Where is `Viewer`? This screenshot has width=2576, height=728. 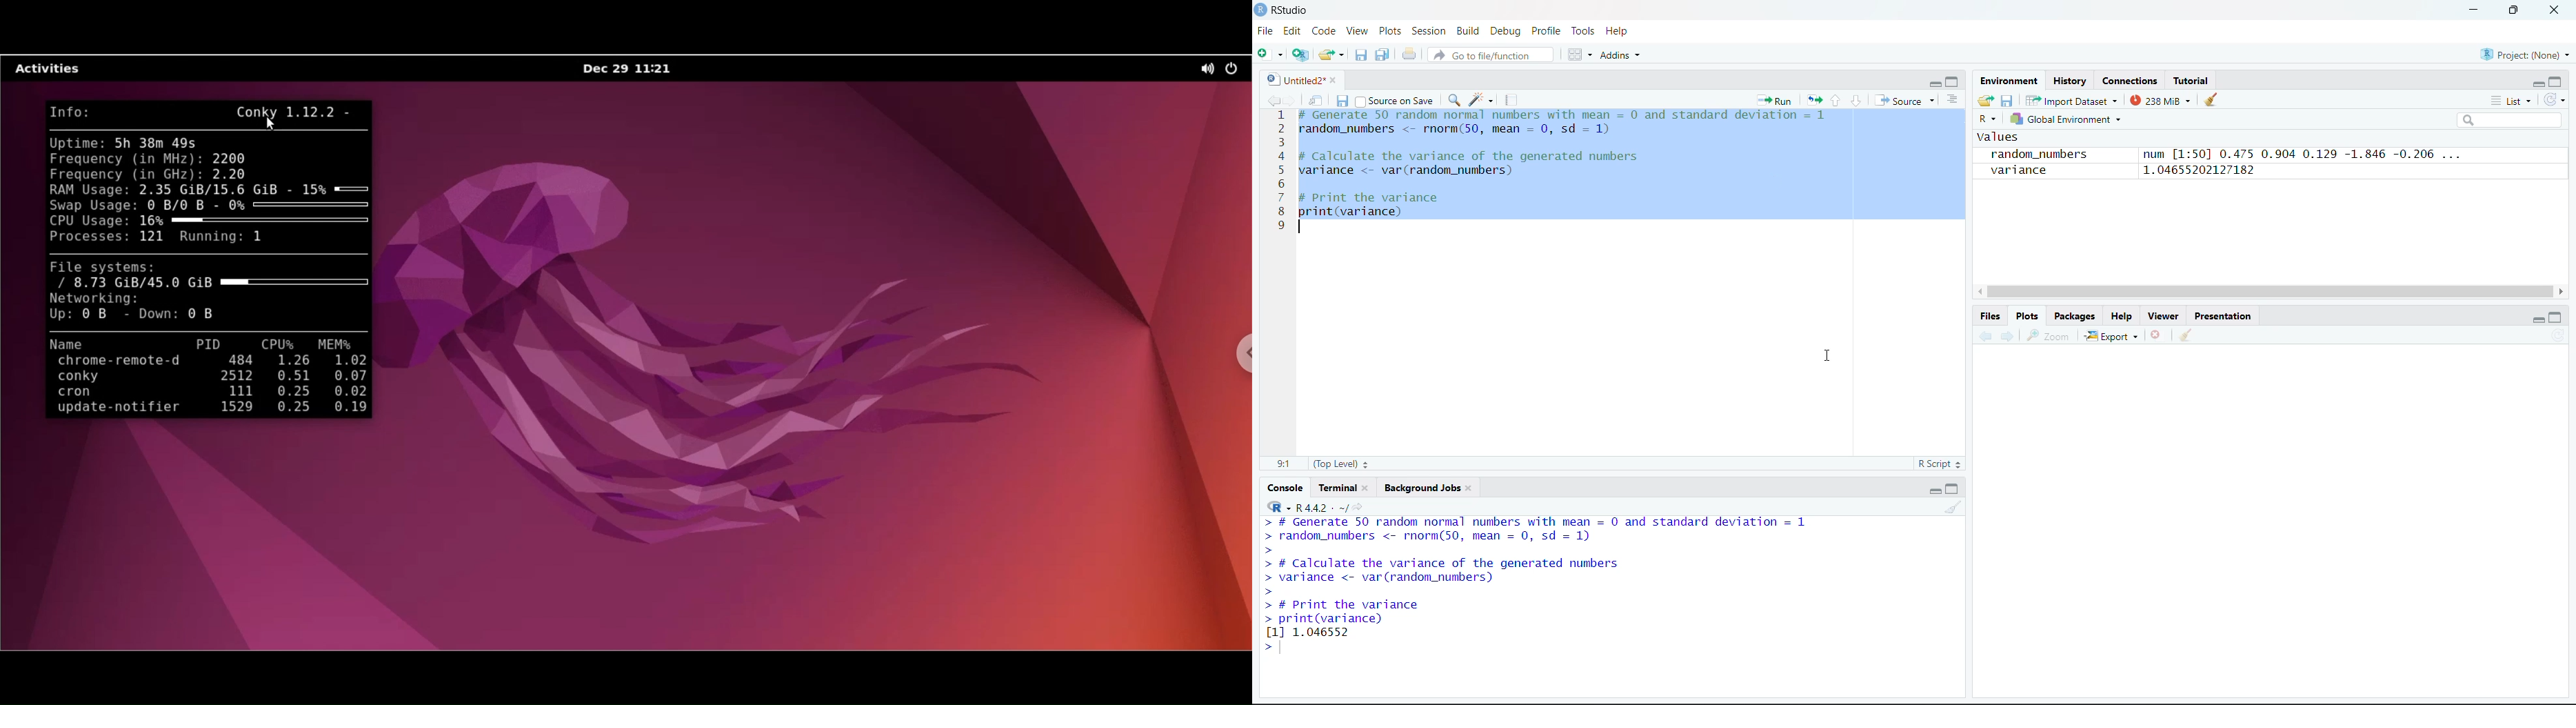 Viewer is located at coordinates (2165, 316).